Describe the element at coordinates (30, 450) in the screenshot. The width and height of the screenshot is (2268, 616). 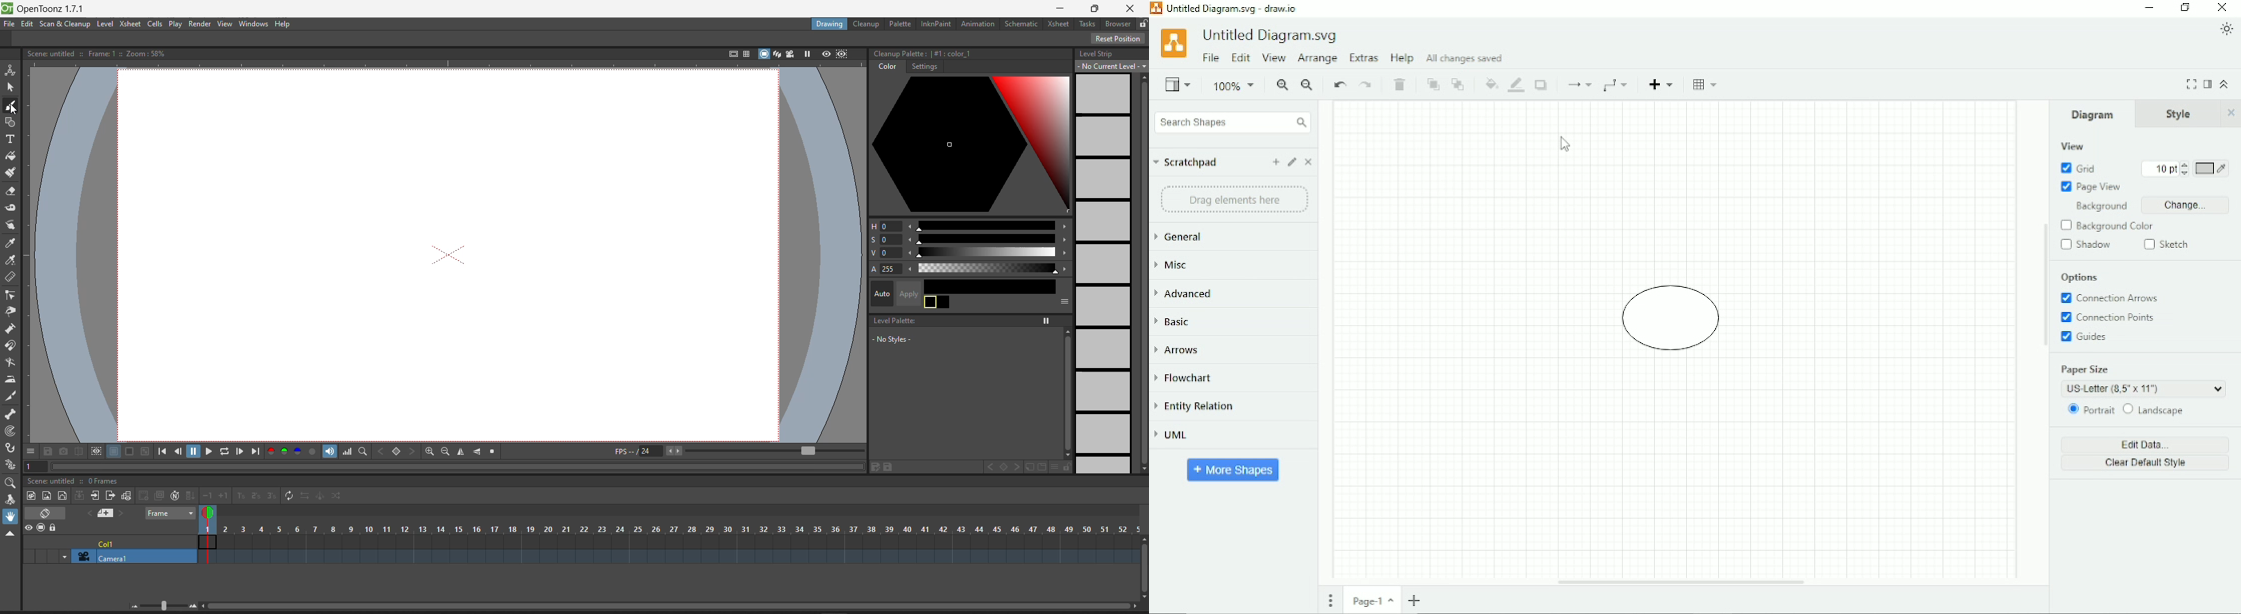
I see `more options` at that location.